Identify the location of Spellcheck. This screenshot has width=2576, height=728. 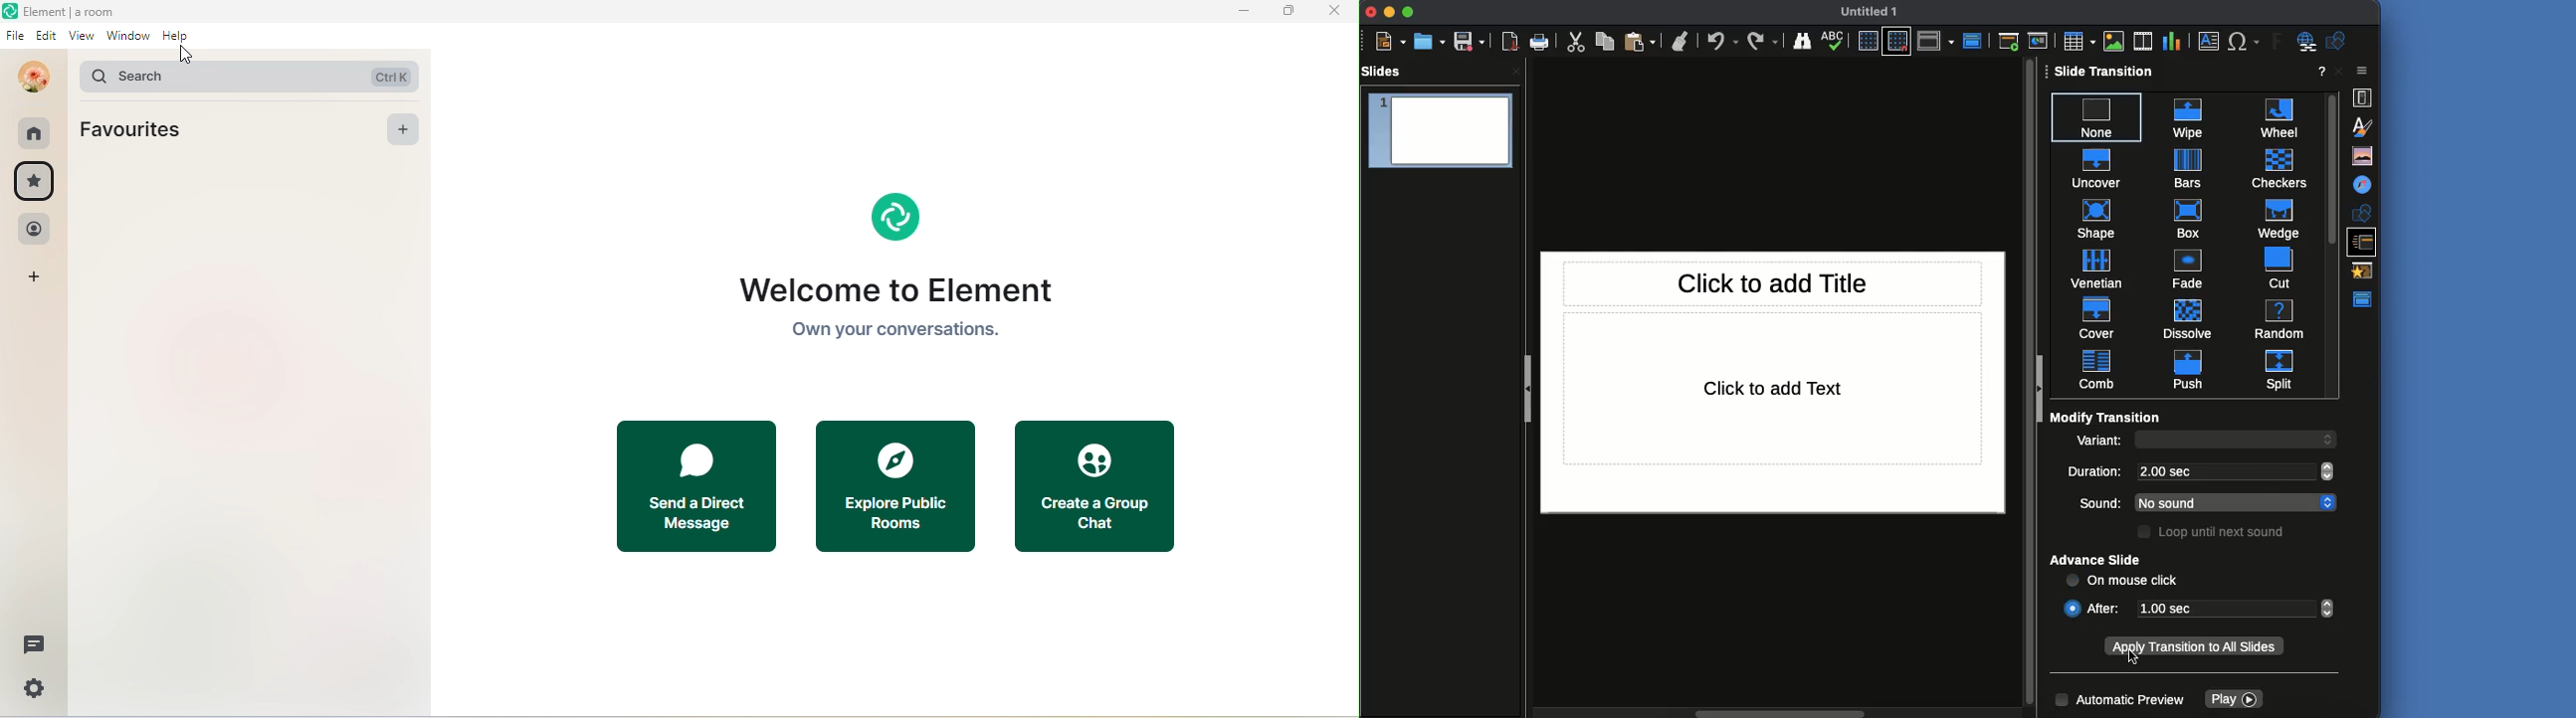
(1834, 40).